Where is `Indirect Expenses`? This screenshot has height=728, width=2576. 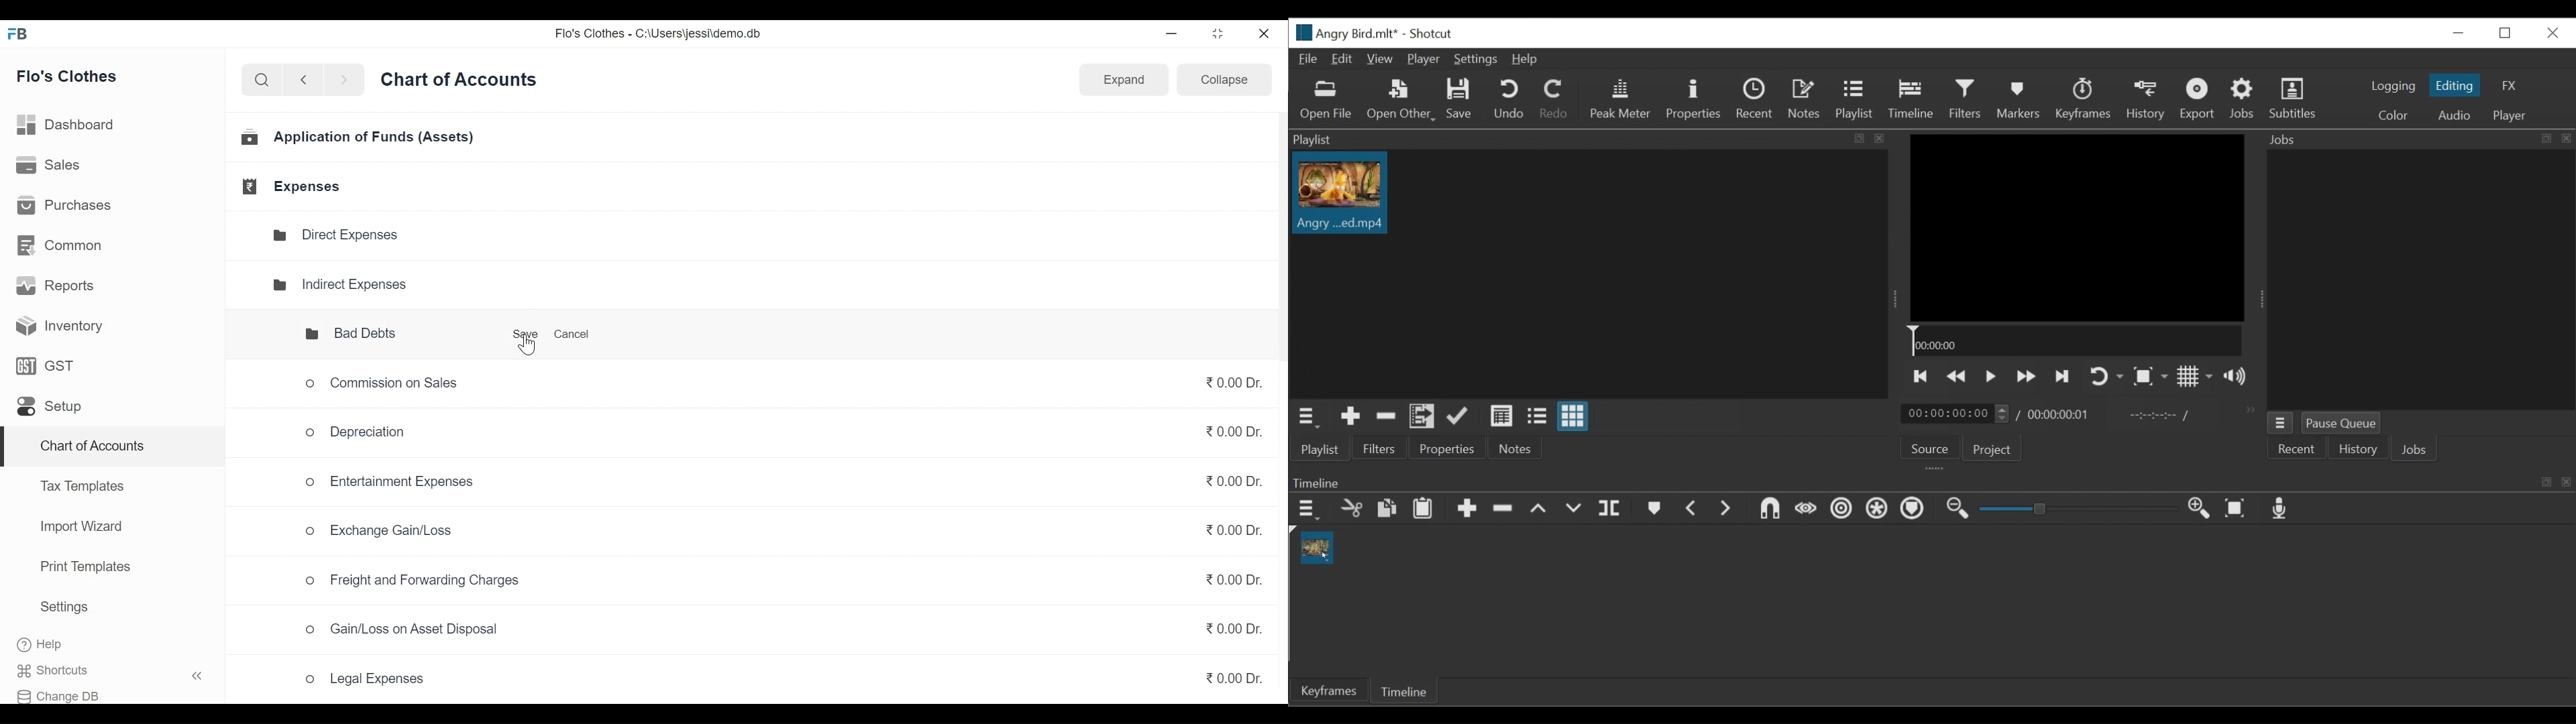 Indirect Expenses is located at coordinates (339, 283).